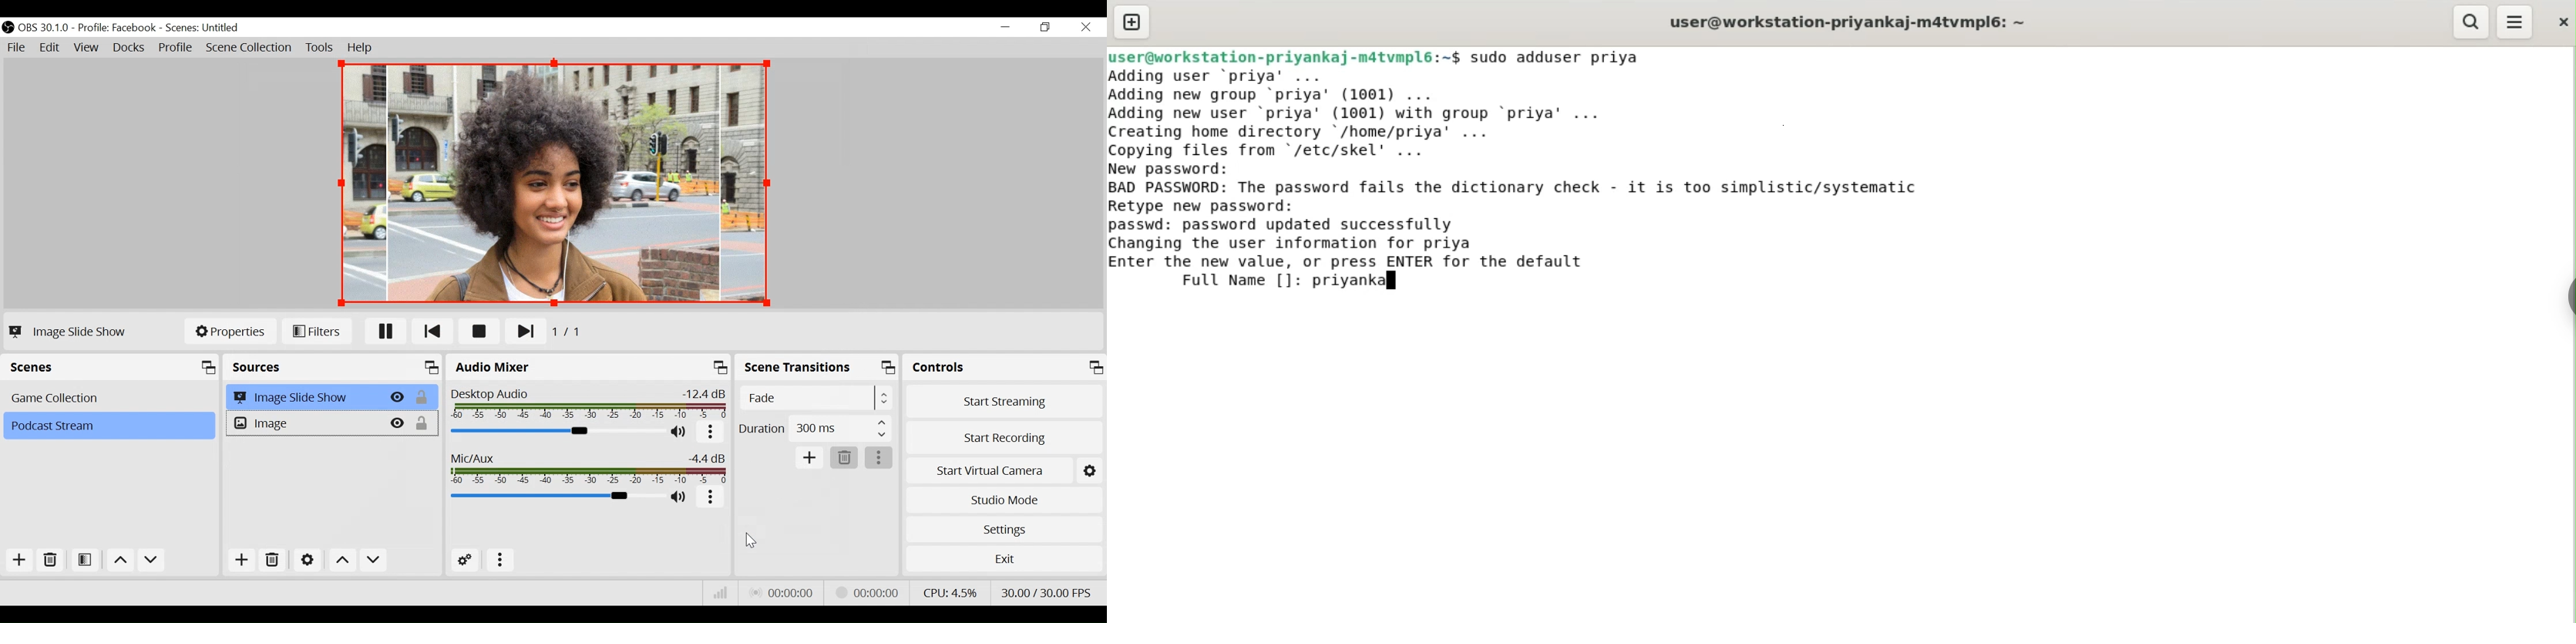 Image resolution: width=2576 pixels, height=644 pixels. What do you see at coordinates (1005, 561) in the screenshot?
I see `Exit` at bounding box center [1005, 561].